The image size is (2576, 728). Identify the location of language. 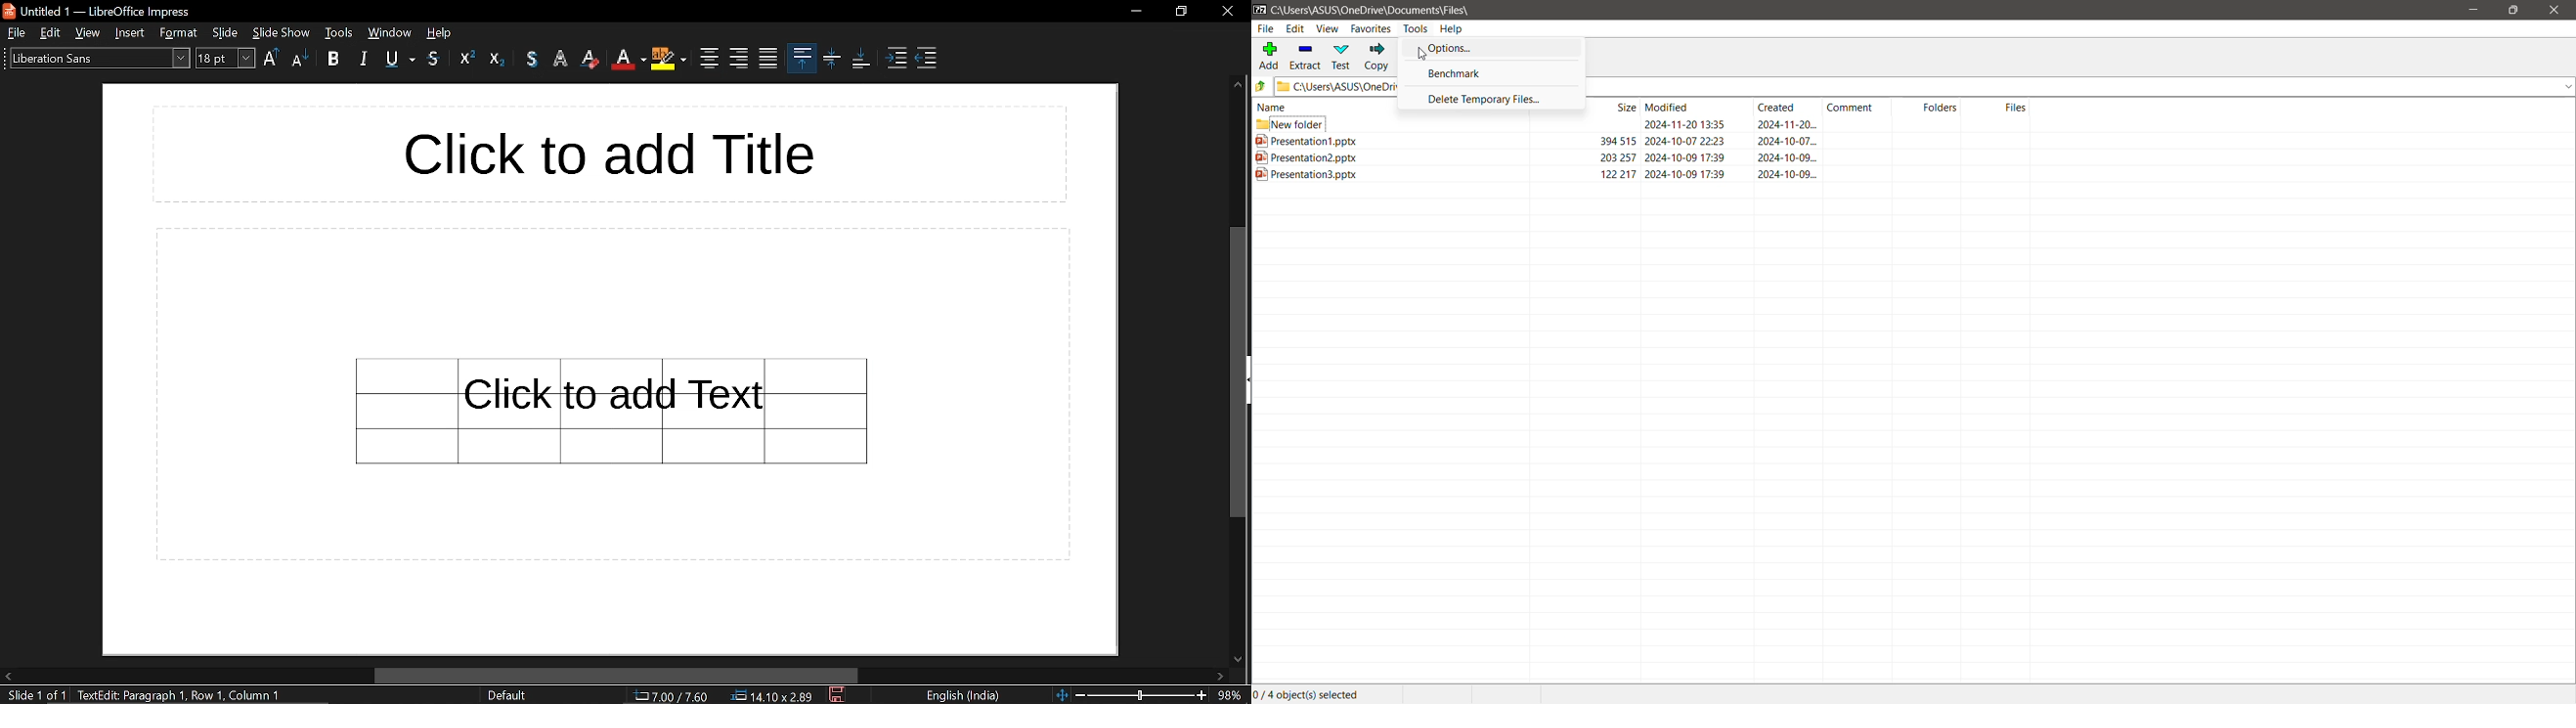
(968, 696).